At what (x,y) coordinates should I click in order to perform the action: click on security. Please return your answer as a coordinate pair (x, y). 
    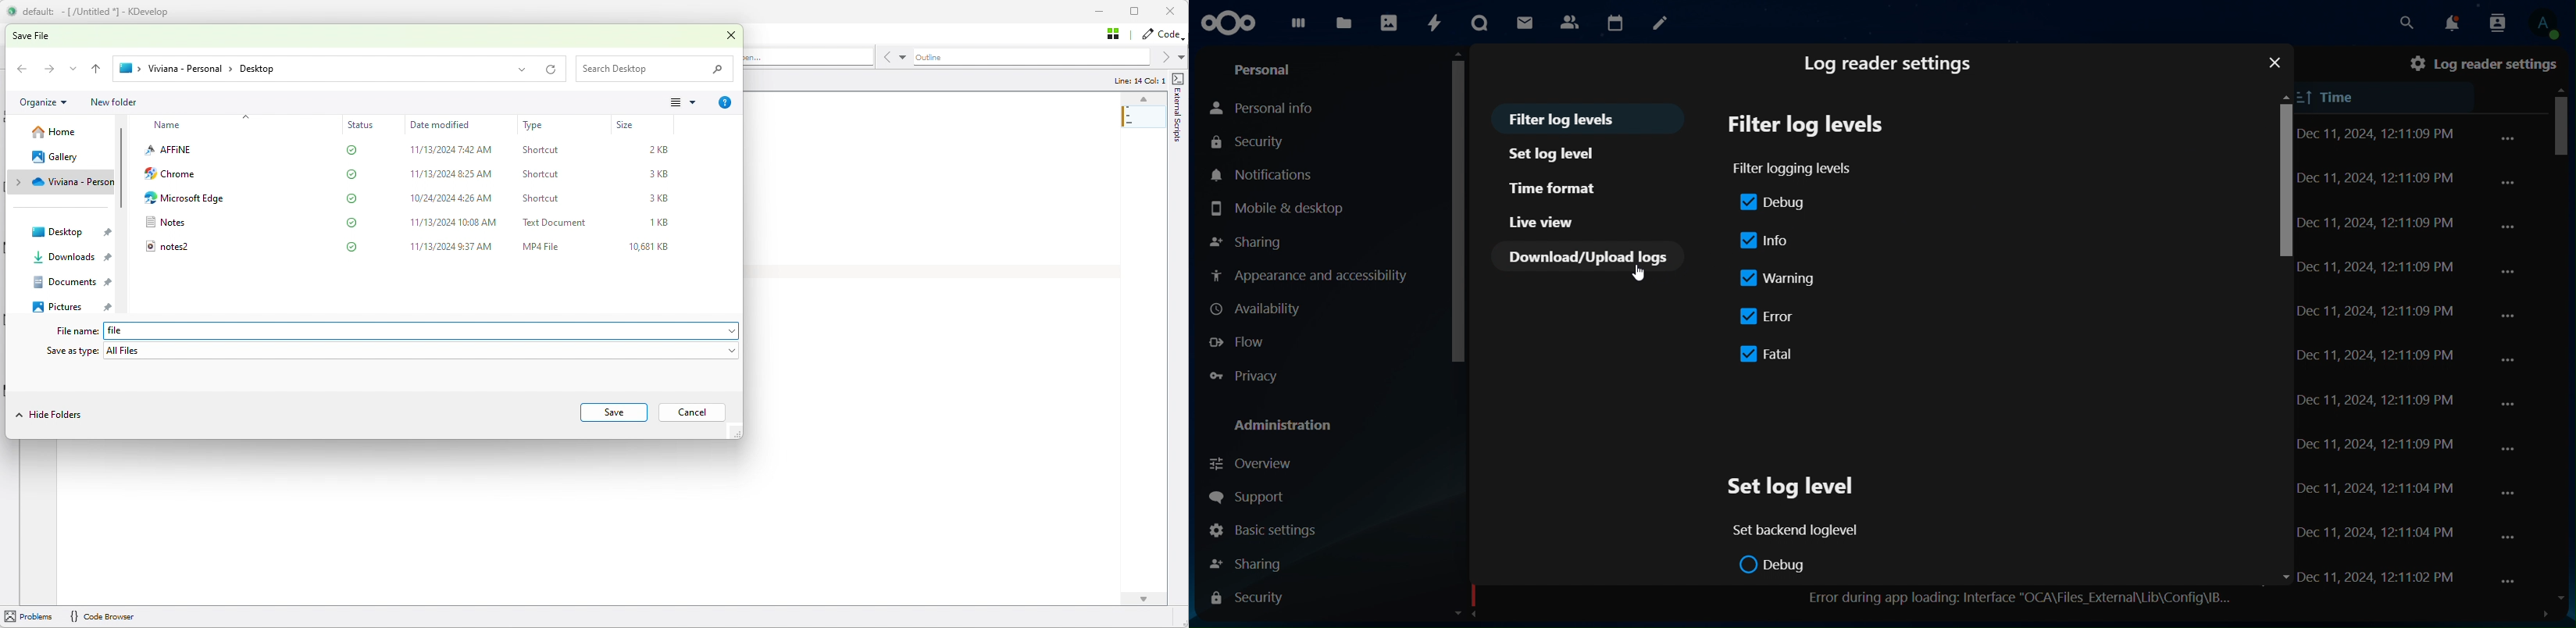
    Looking at the image, I should click on (1251, 141).